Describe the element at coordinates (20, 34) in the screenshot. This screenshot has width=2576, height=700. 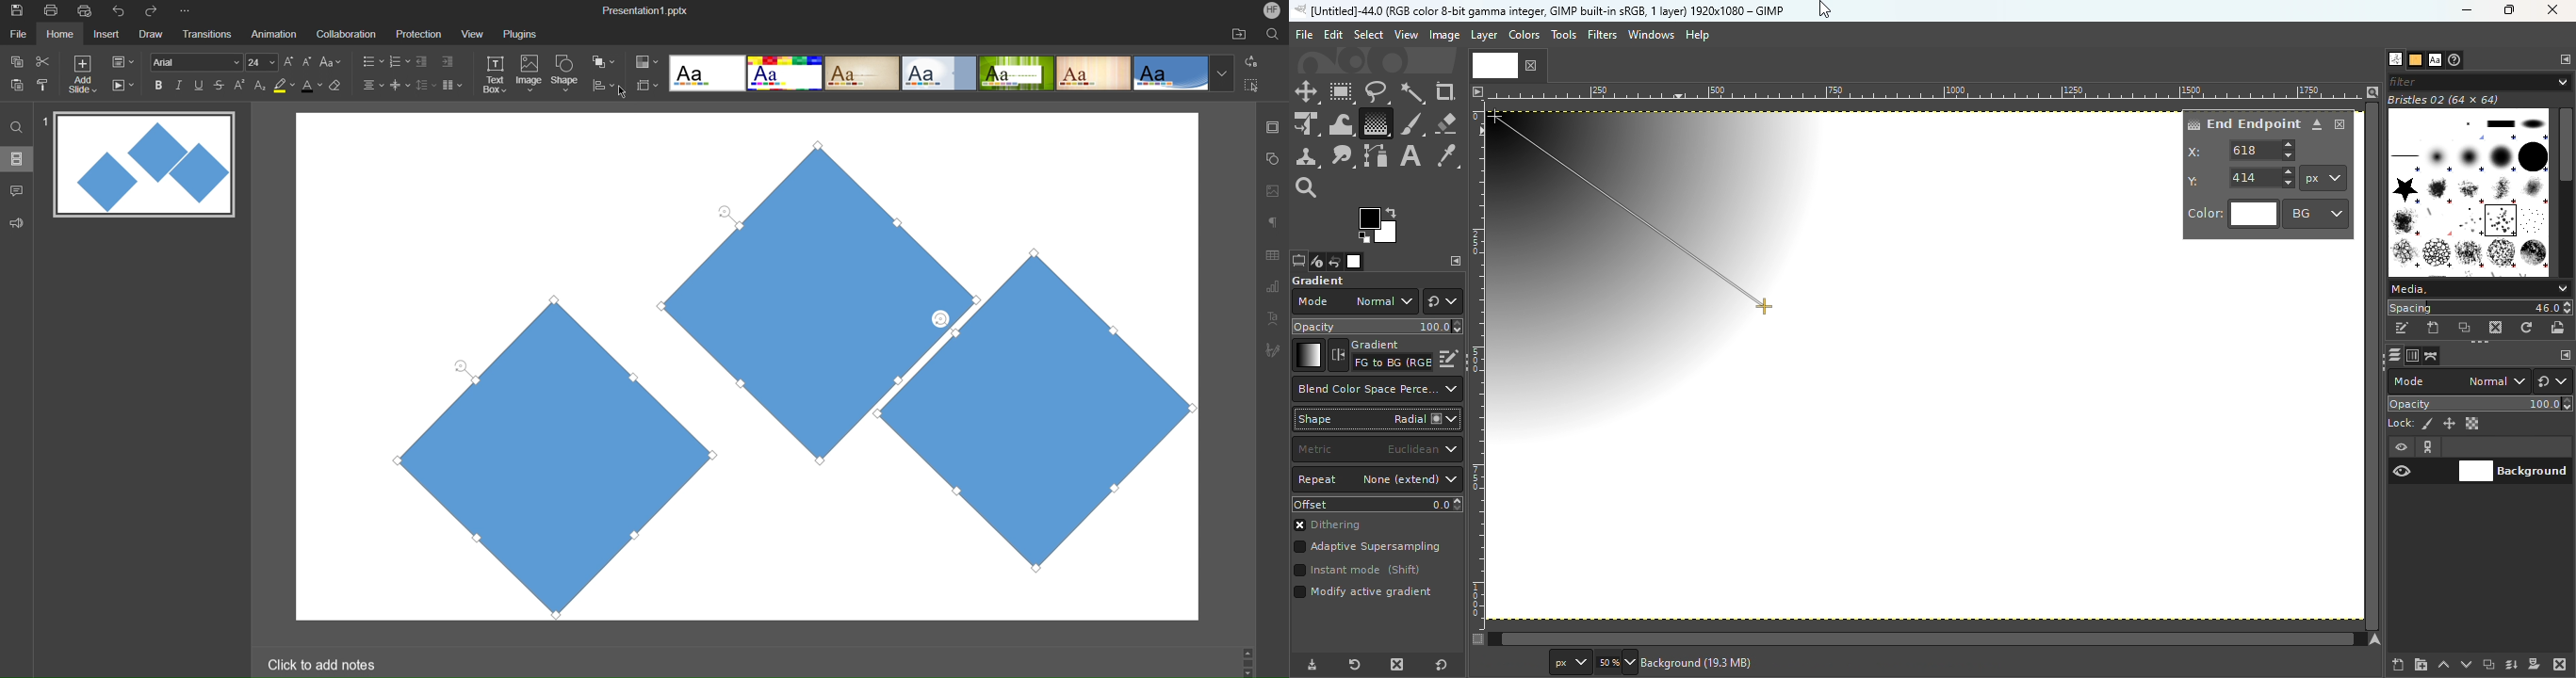
I see `File` at that location.